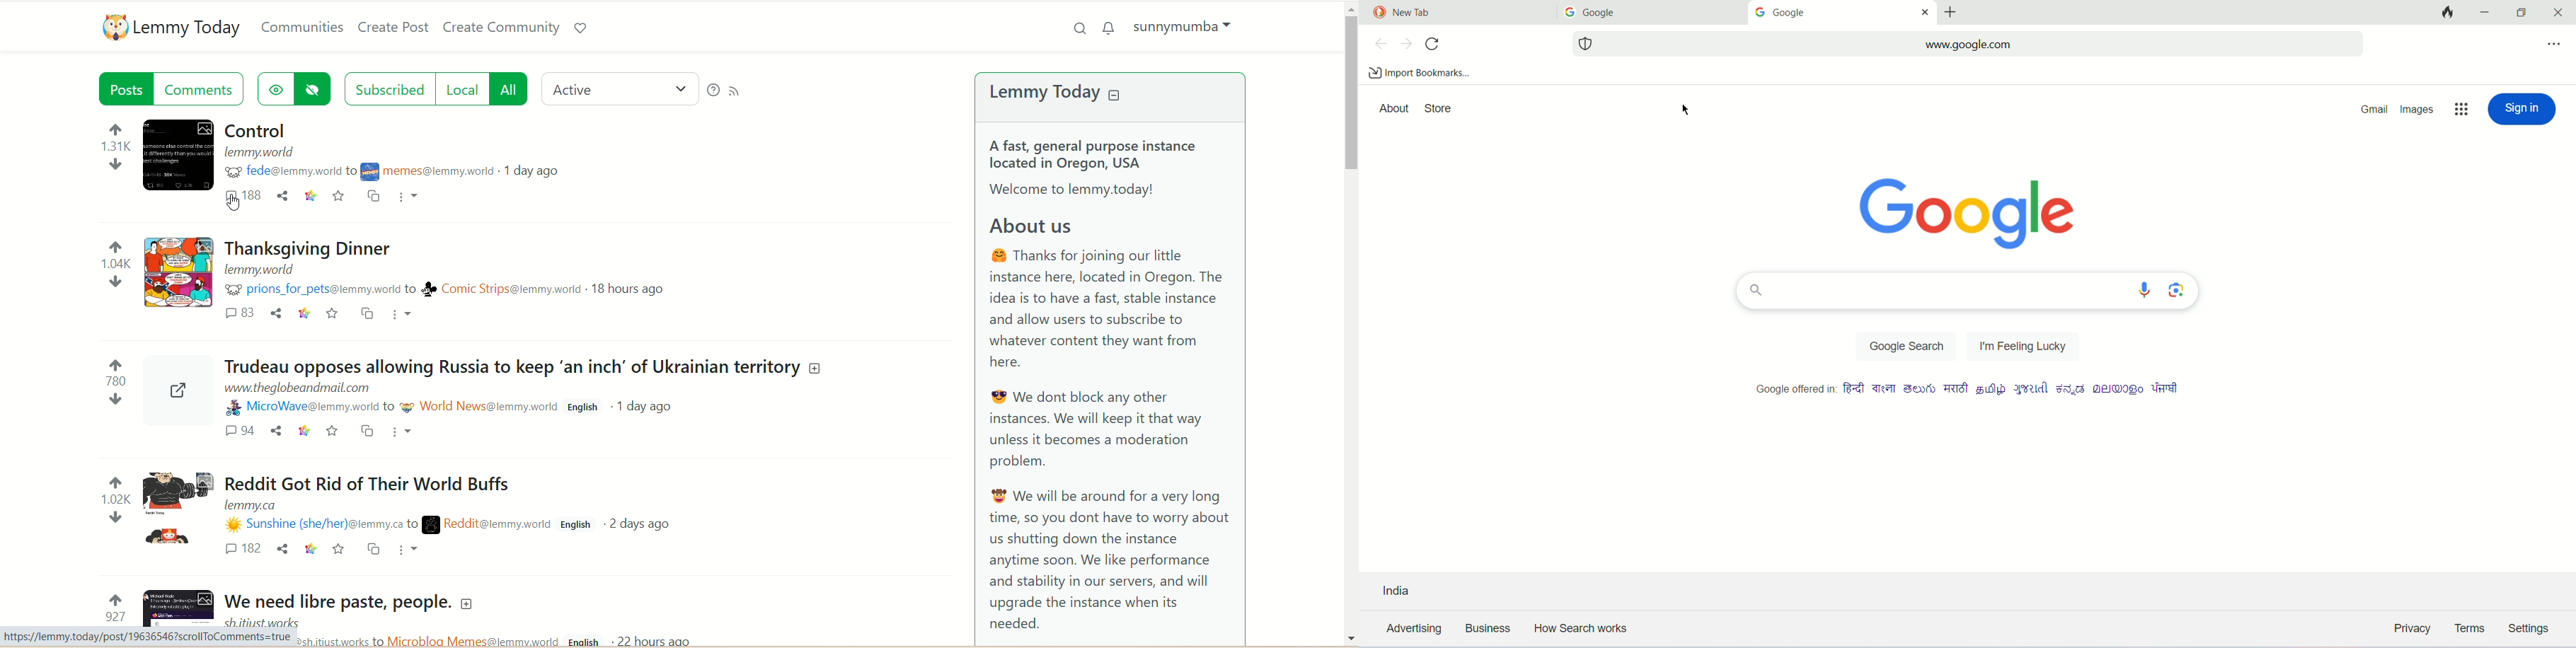 This screenshot has height=672, width=2576. Describe the element at coordinates (2554, 44) in the screenshot. I see `more options` at that location.